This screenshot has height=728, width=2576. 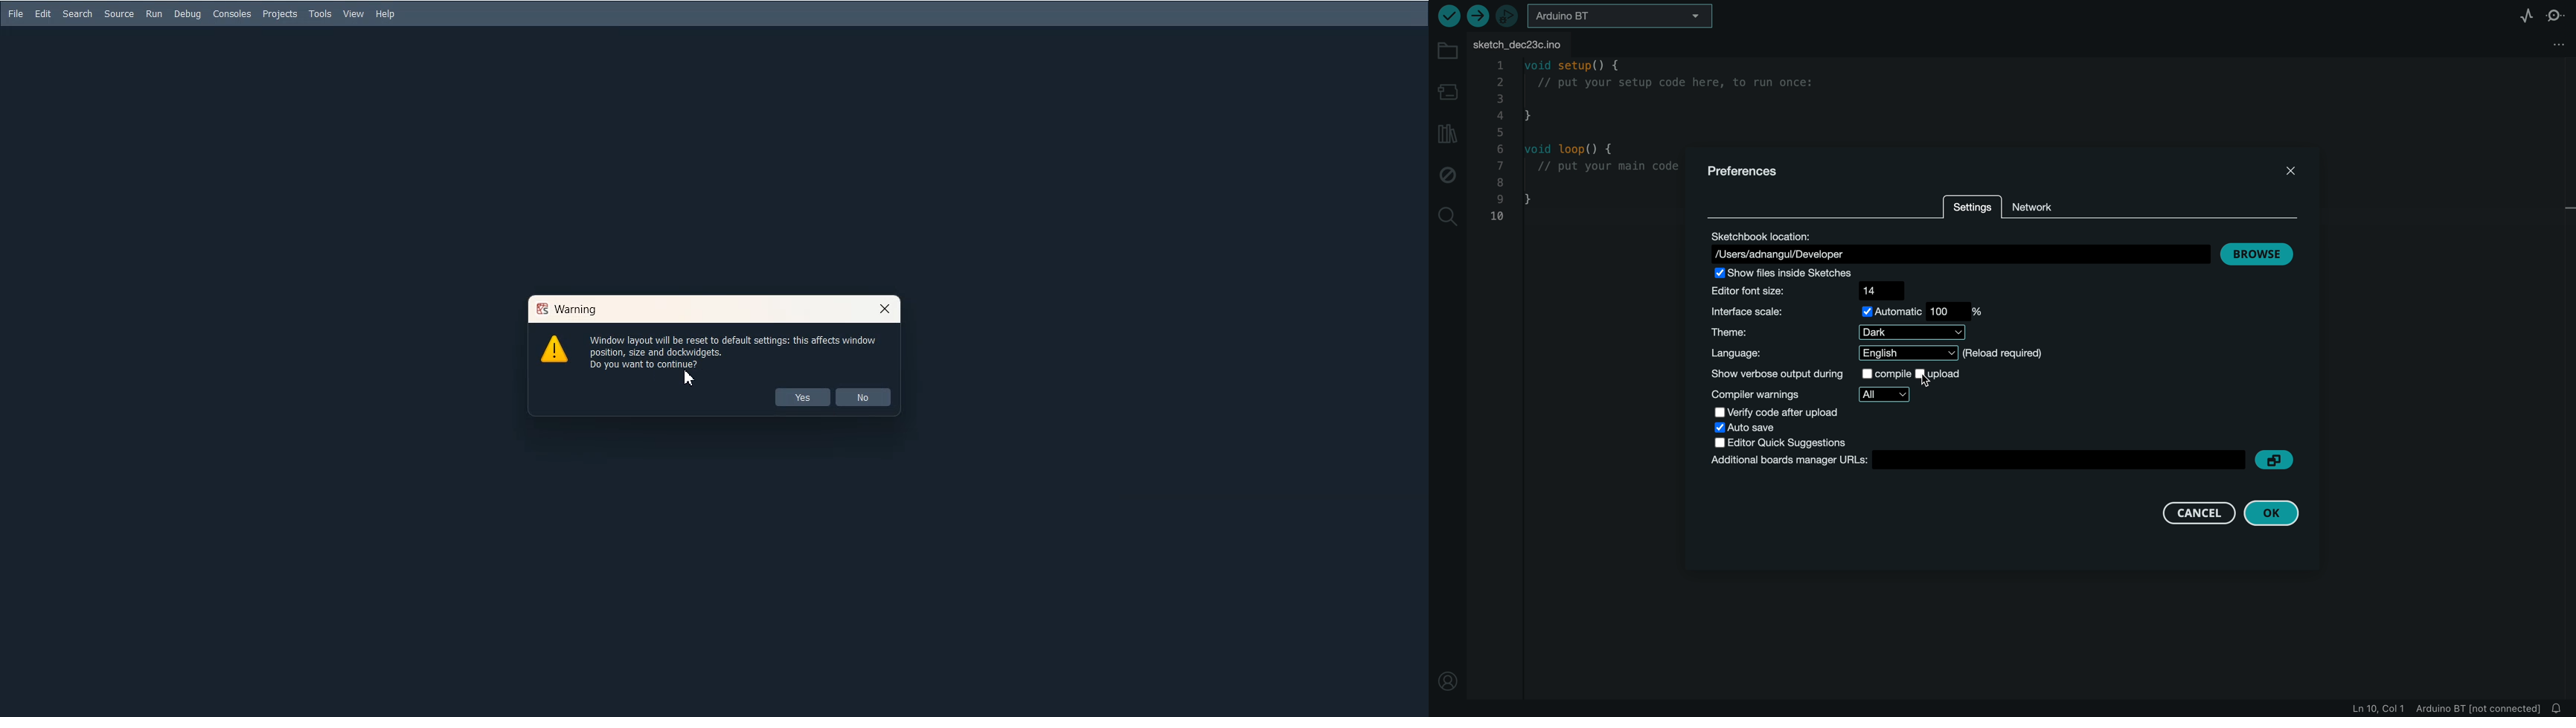 I want to click on browse, so click(x=2262, y=255).